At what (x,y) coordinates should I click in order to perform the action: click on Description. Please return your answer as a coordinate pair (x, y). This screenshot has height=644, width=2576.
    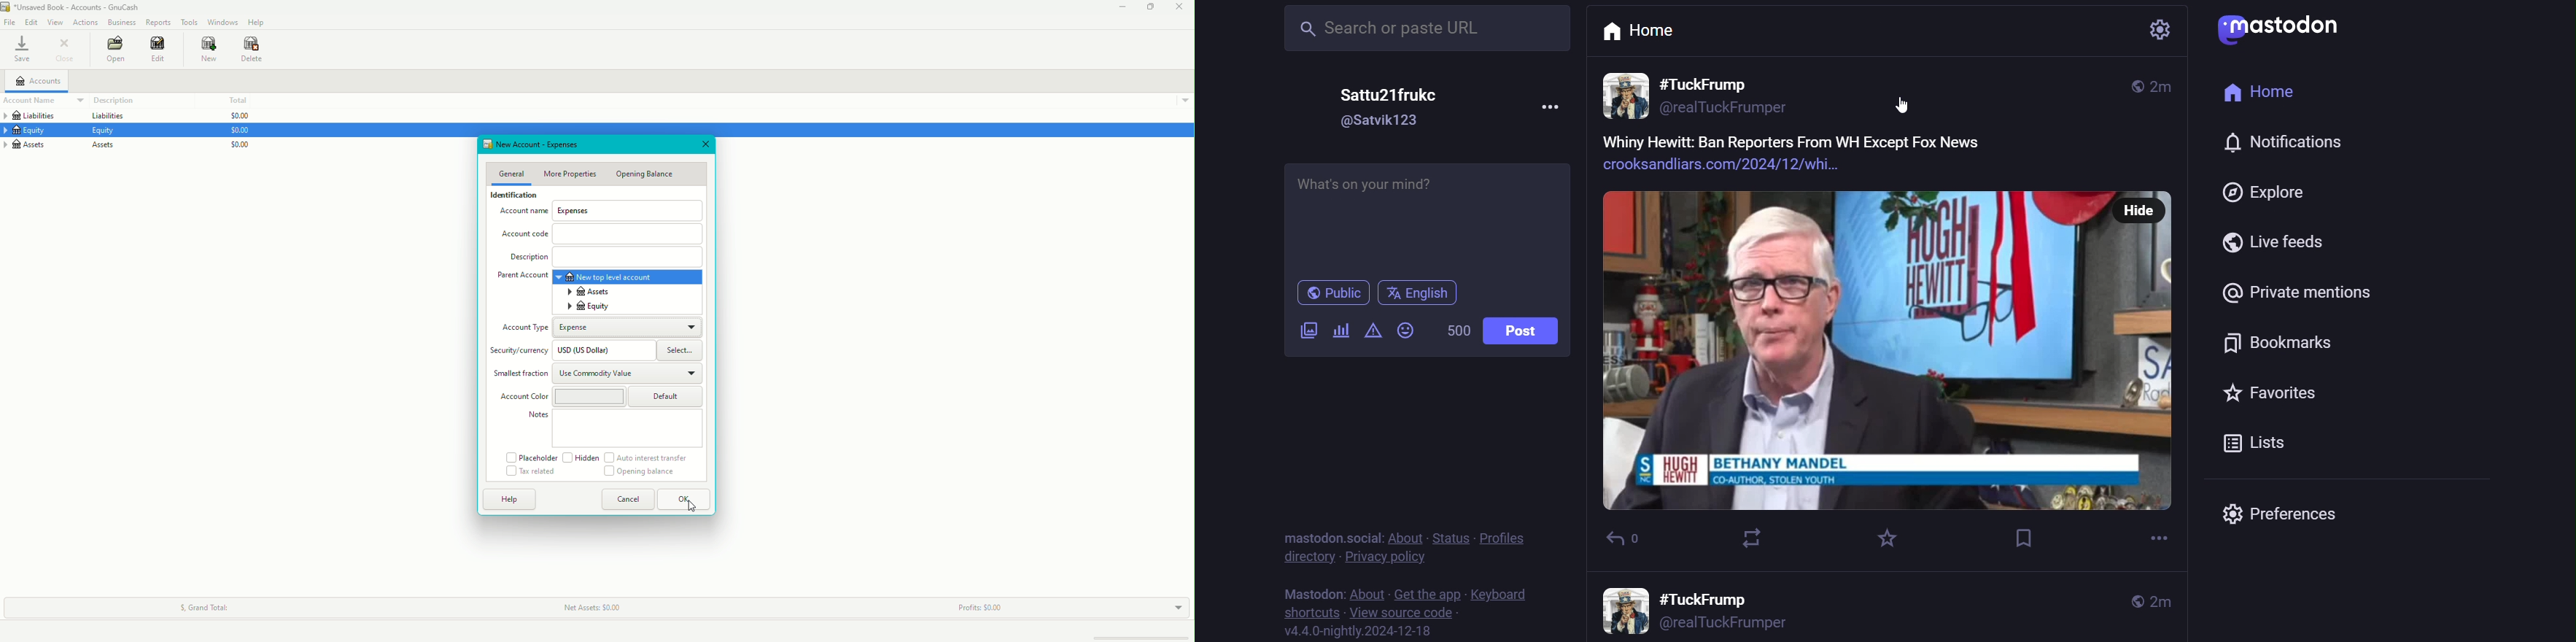
    Looking at the image, I should click on (525, 256).